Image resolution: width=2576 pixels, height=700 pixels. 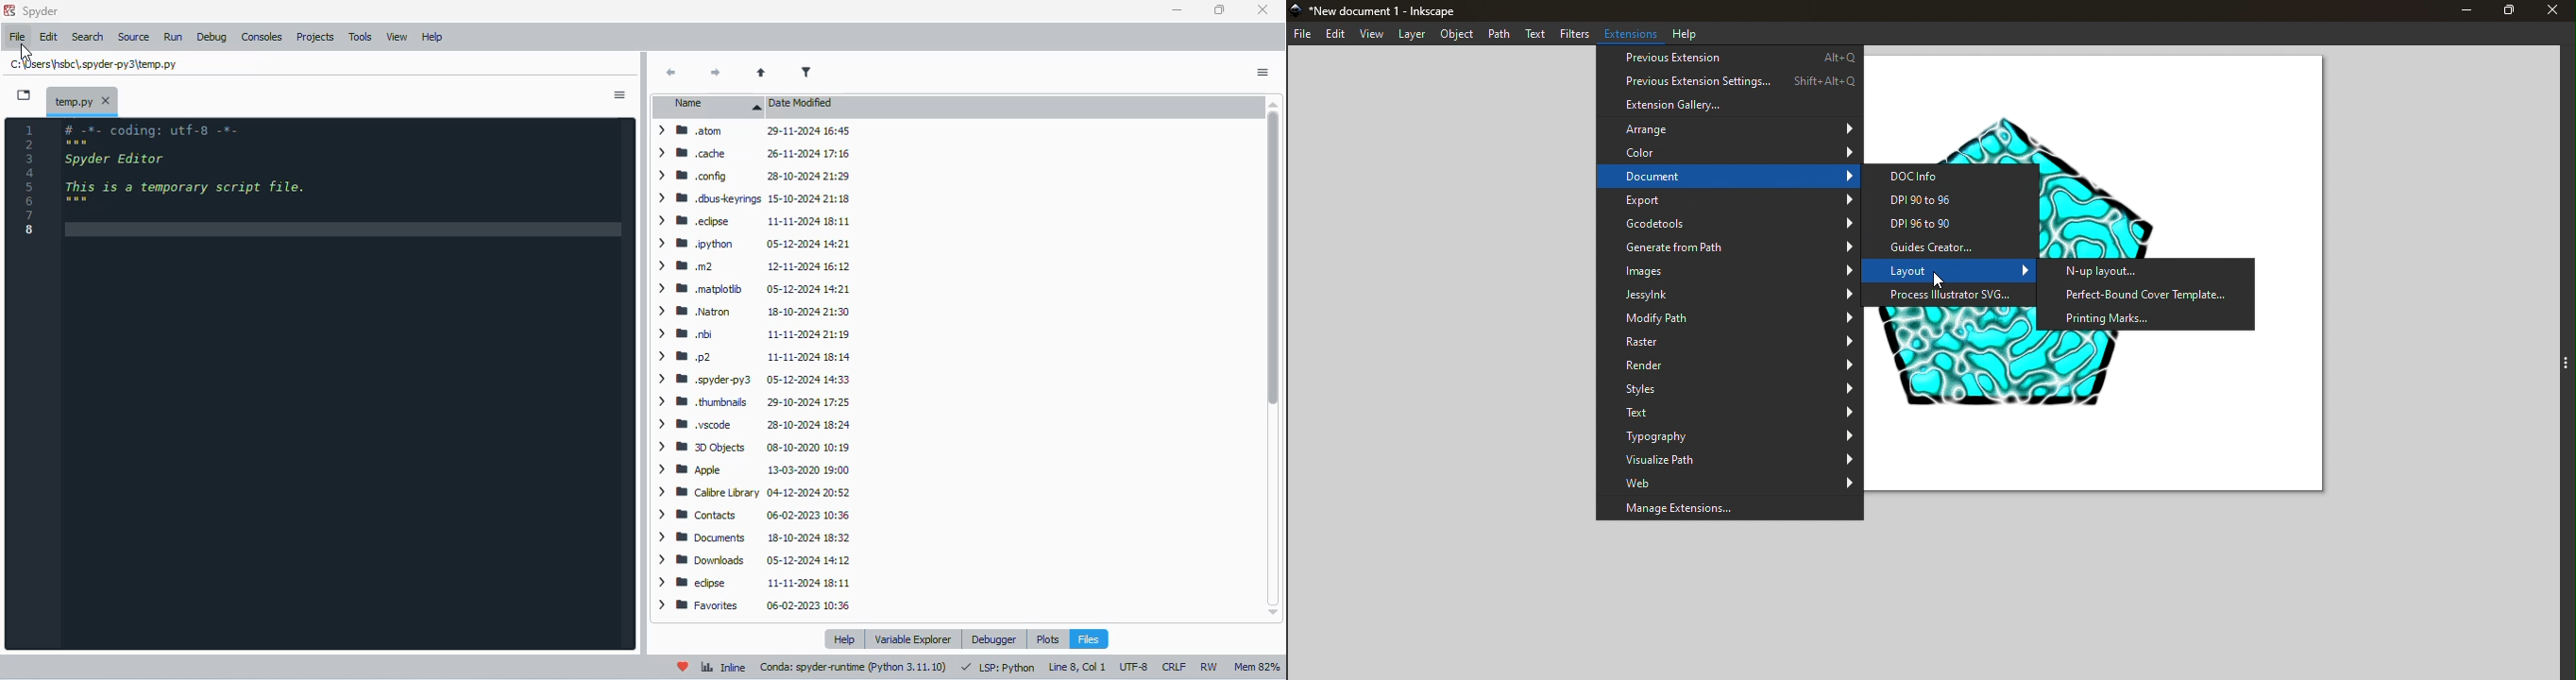 What do you see at coordinates (751, 313) in the screenshot?
I see `> 8 Natron 18-10-2024 21:30` at bounding box center [751, 313].